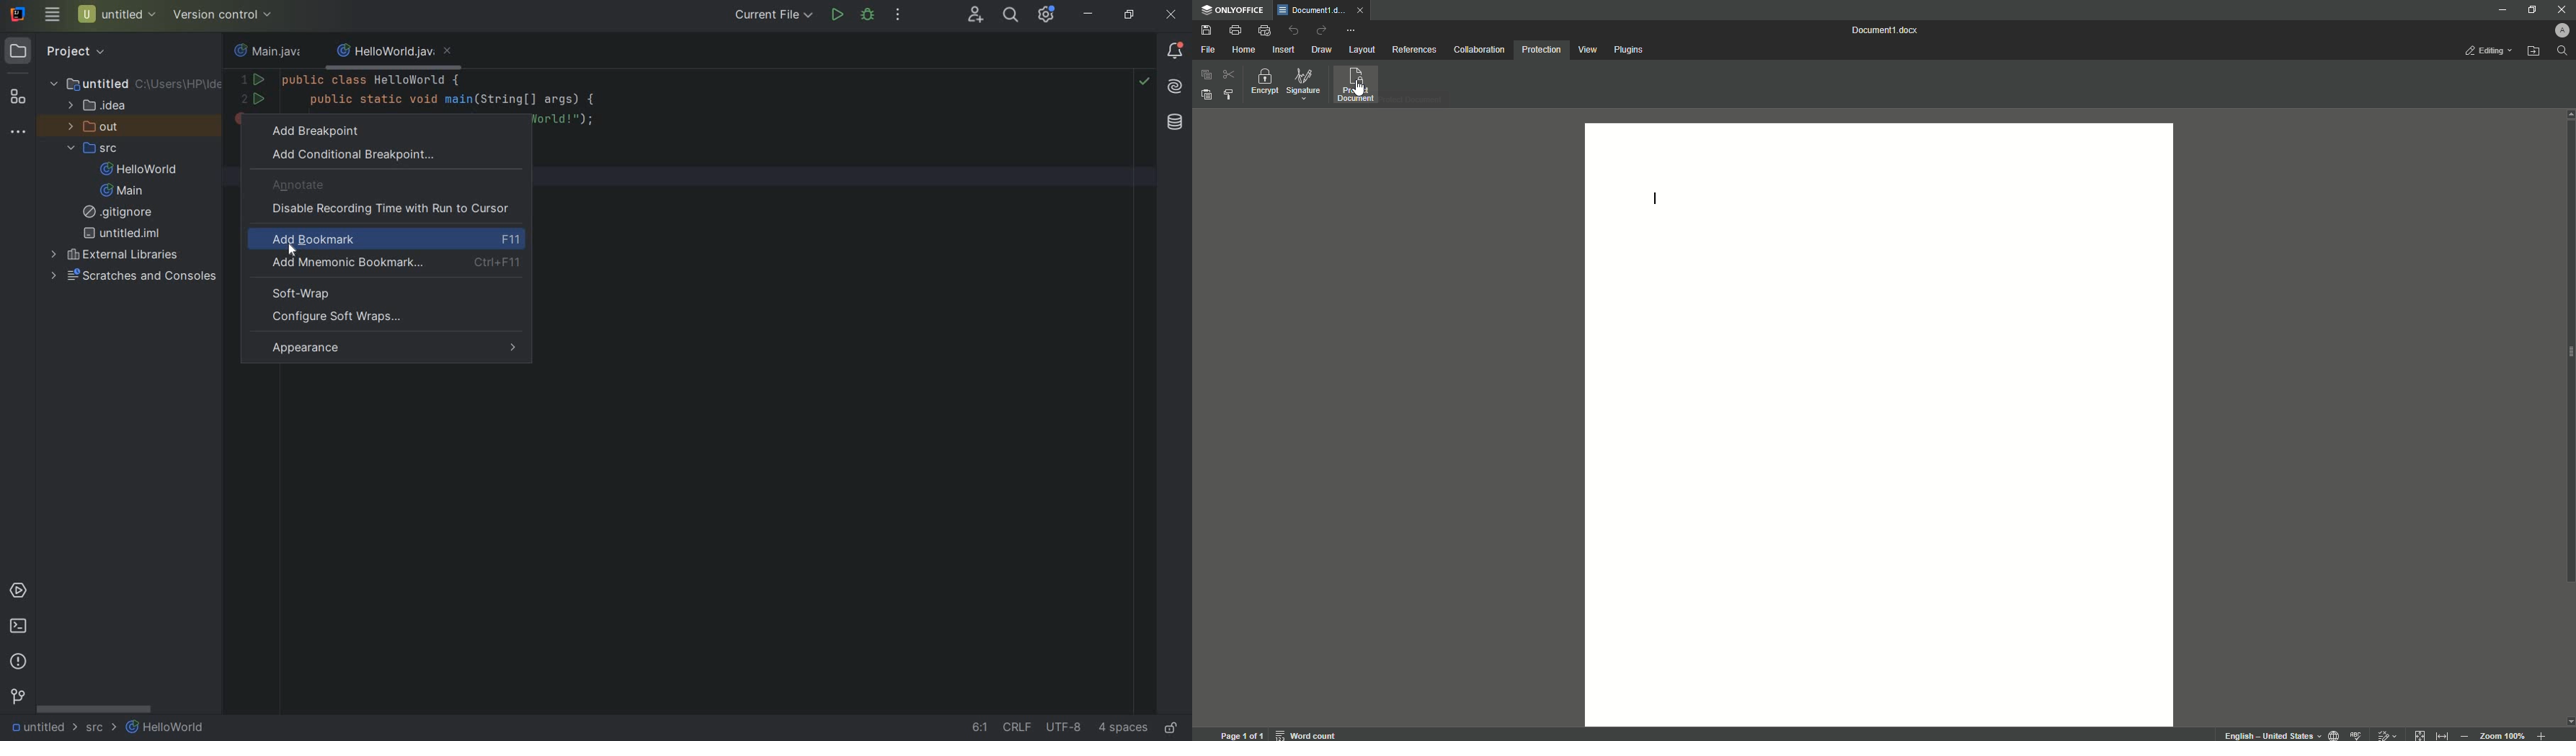 This screenshot has height=756, width=2576. I want to click on fit to width, so click(2440, 735).